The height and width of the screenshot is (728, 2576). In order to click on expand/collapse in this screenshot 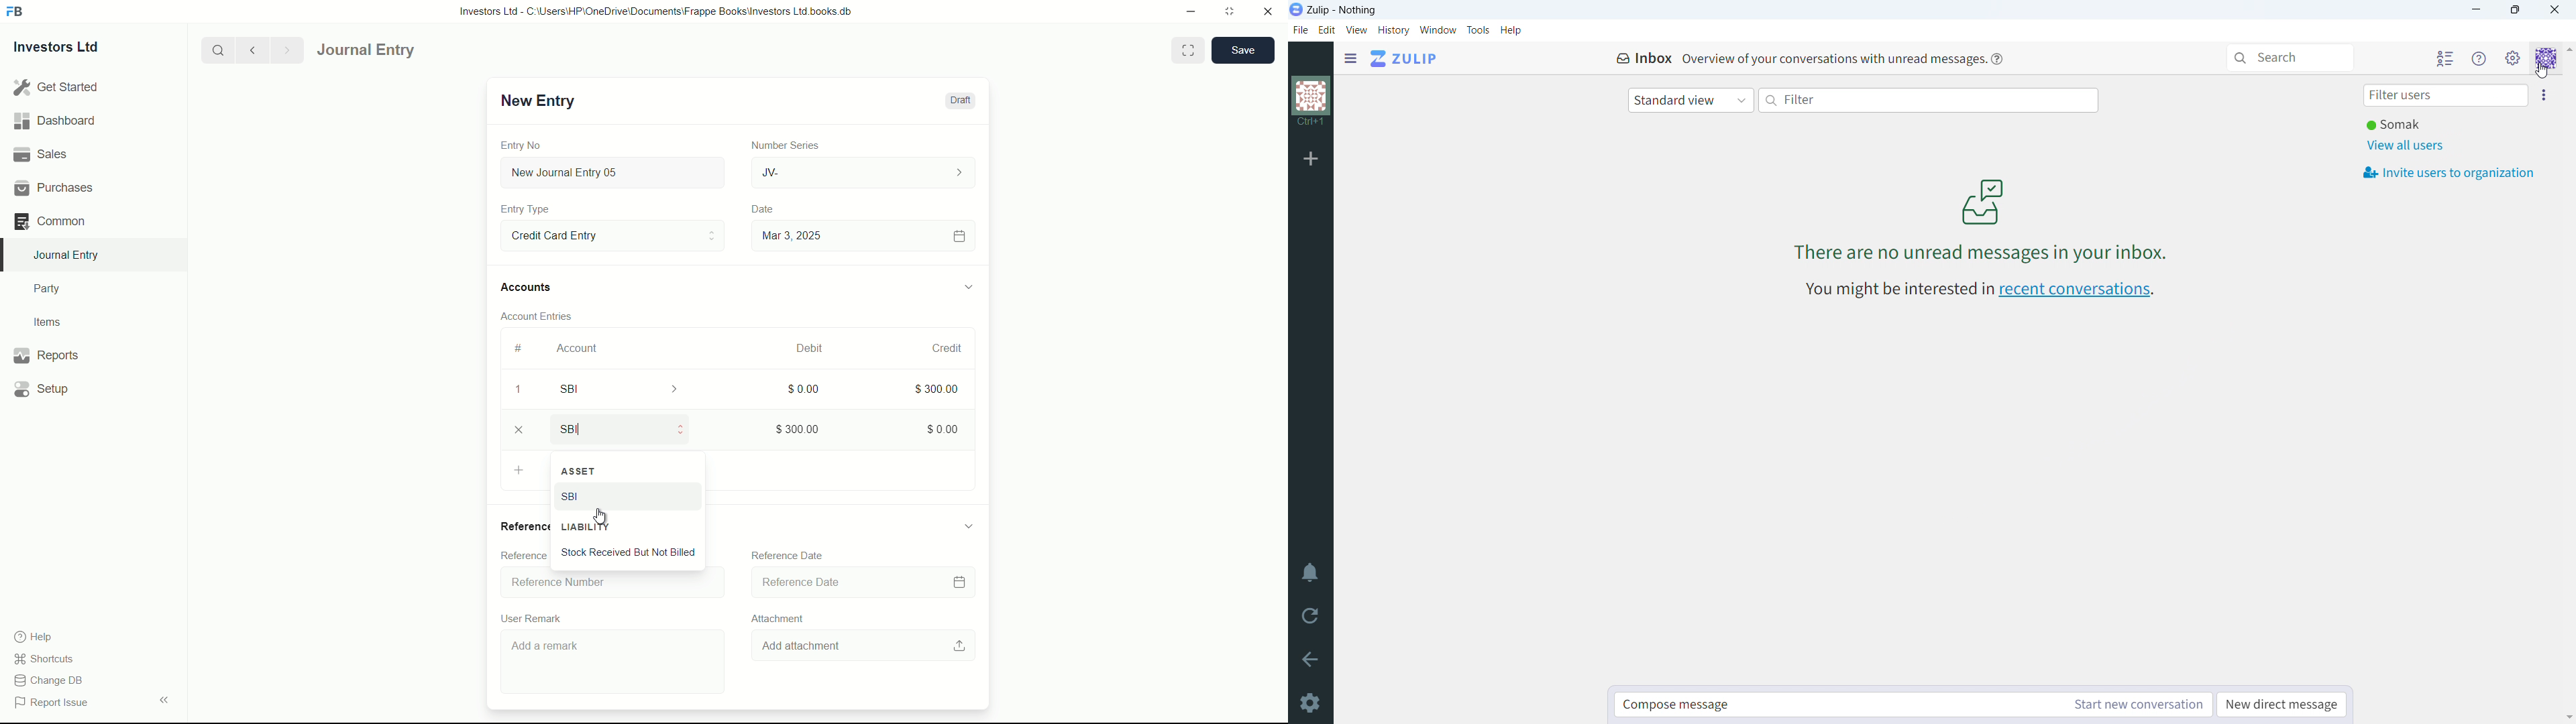, I will do `click(164, 699)`.